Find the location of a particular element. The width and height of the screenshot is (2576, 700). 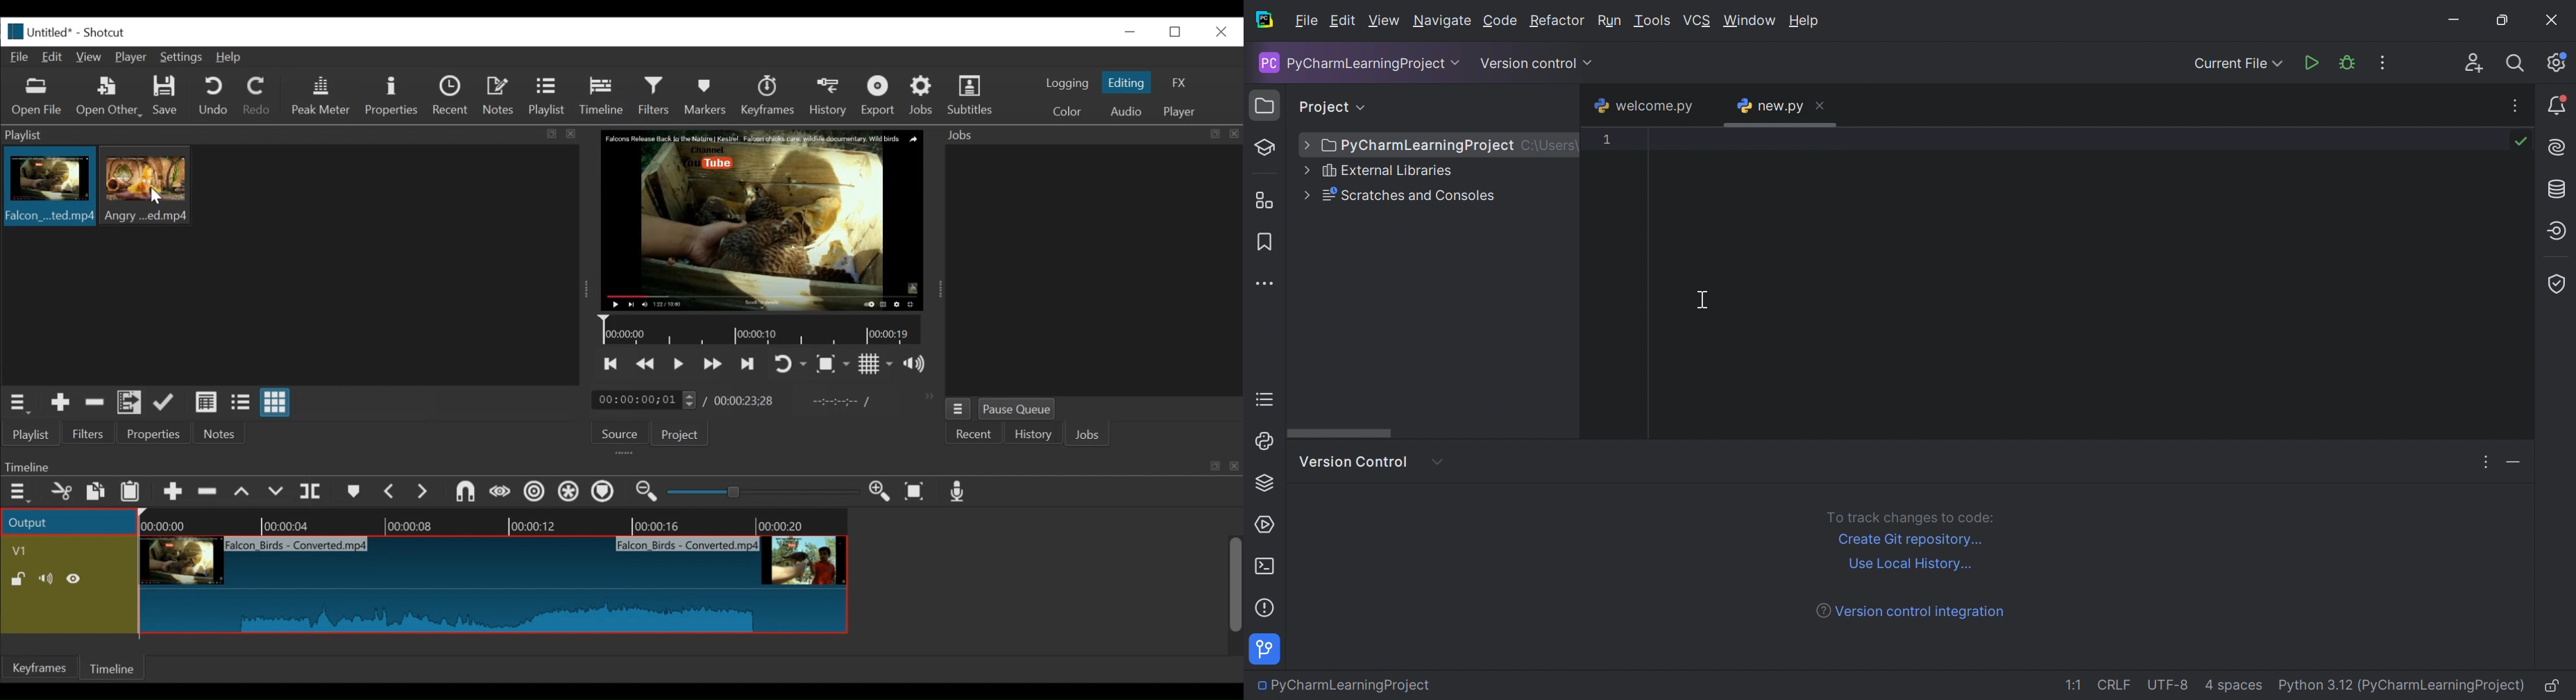

Open Other is located at coordinates (110, 97).